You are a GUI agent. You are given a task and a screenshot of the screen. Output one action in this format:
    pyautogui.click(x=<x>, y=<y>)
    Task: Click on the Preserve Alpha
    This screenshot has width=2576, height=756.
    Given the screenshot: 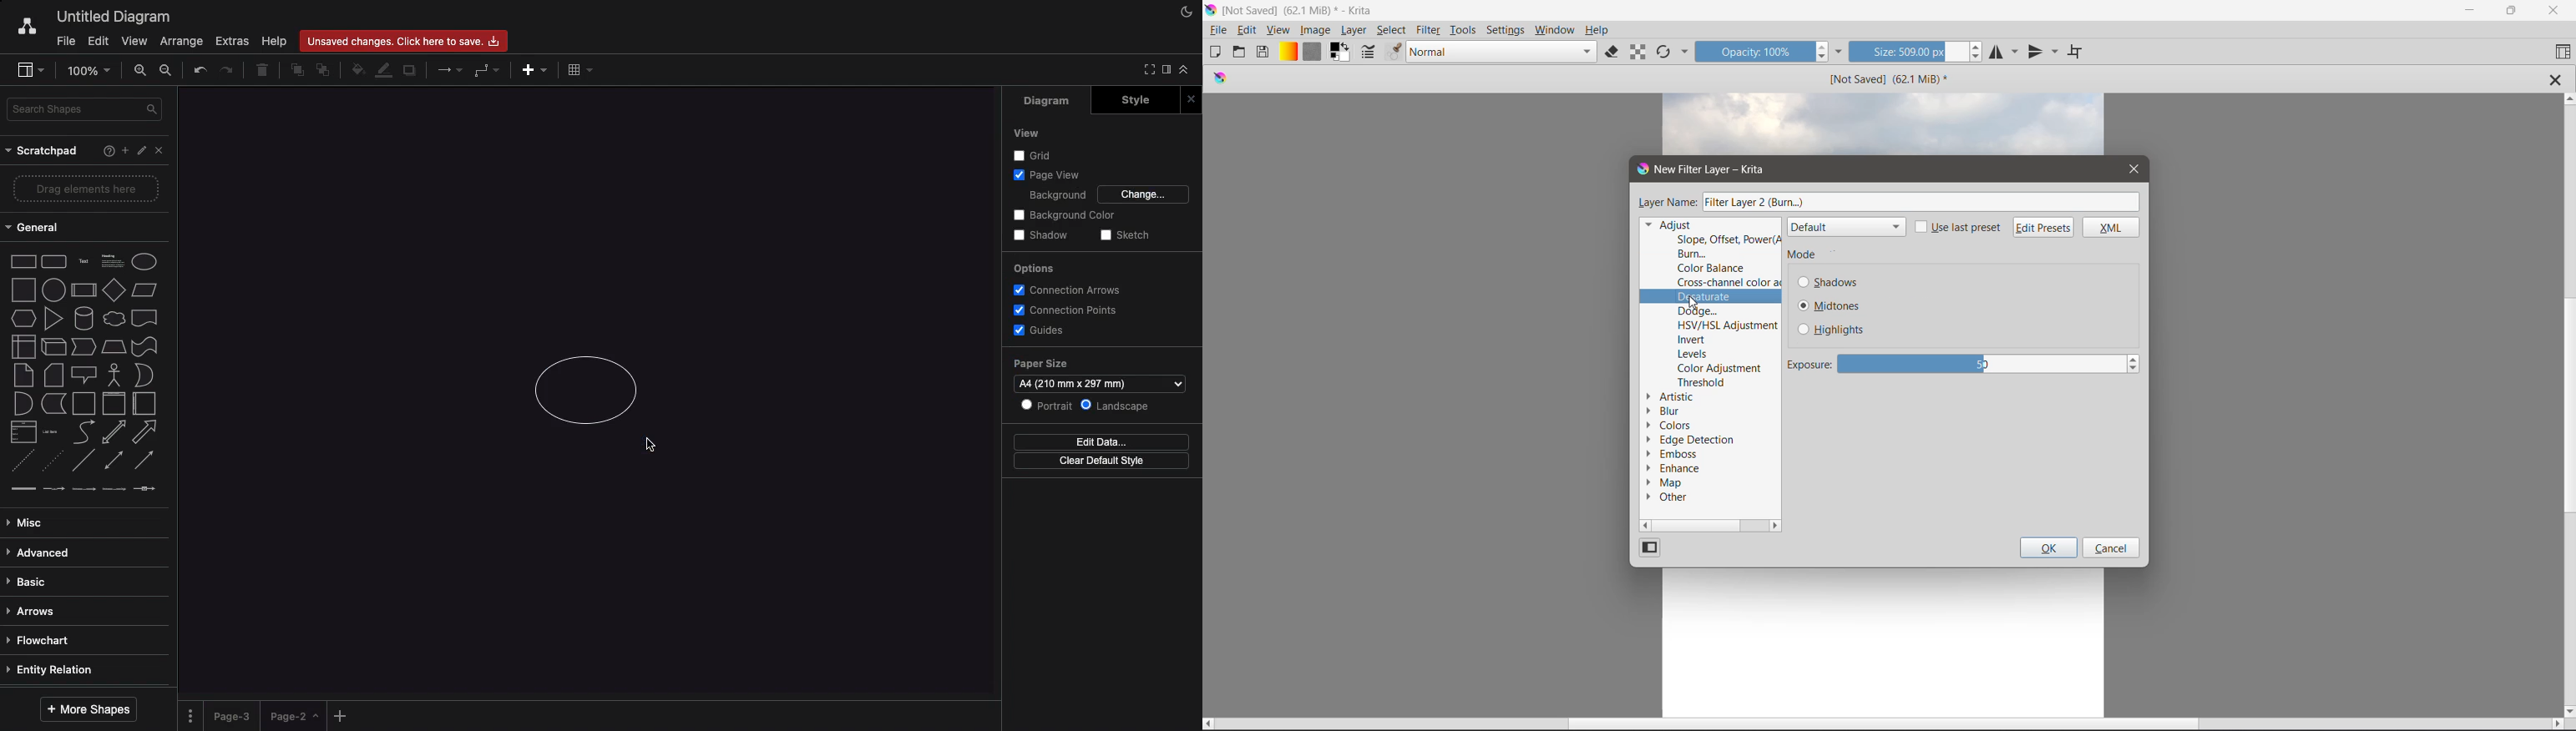 What is the action you would take?
    pyautogui.click(x=1639, y=51)
    